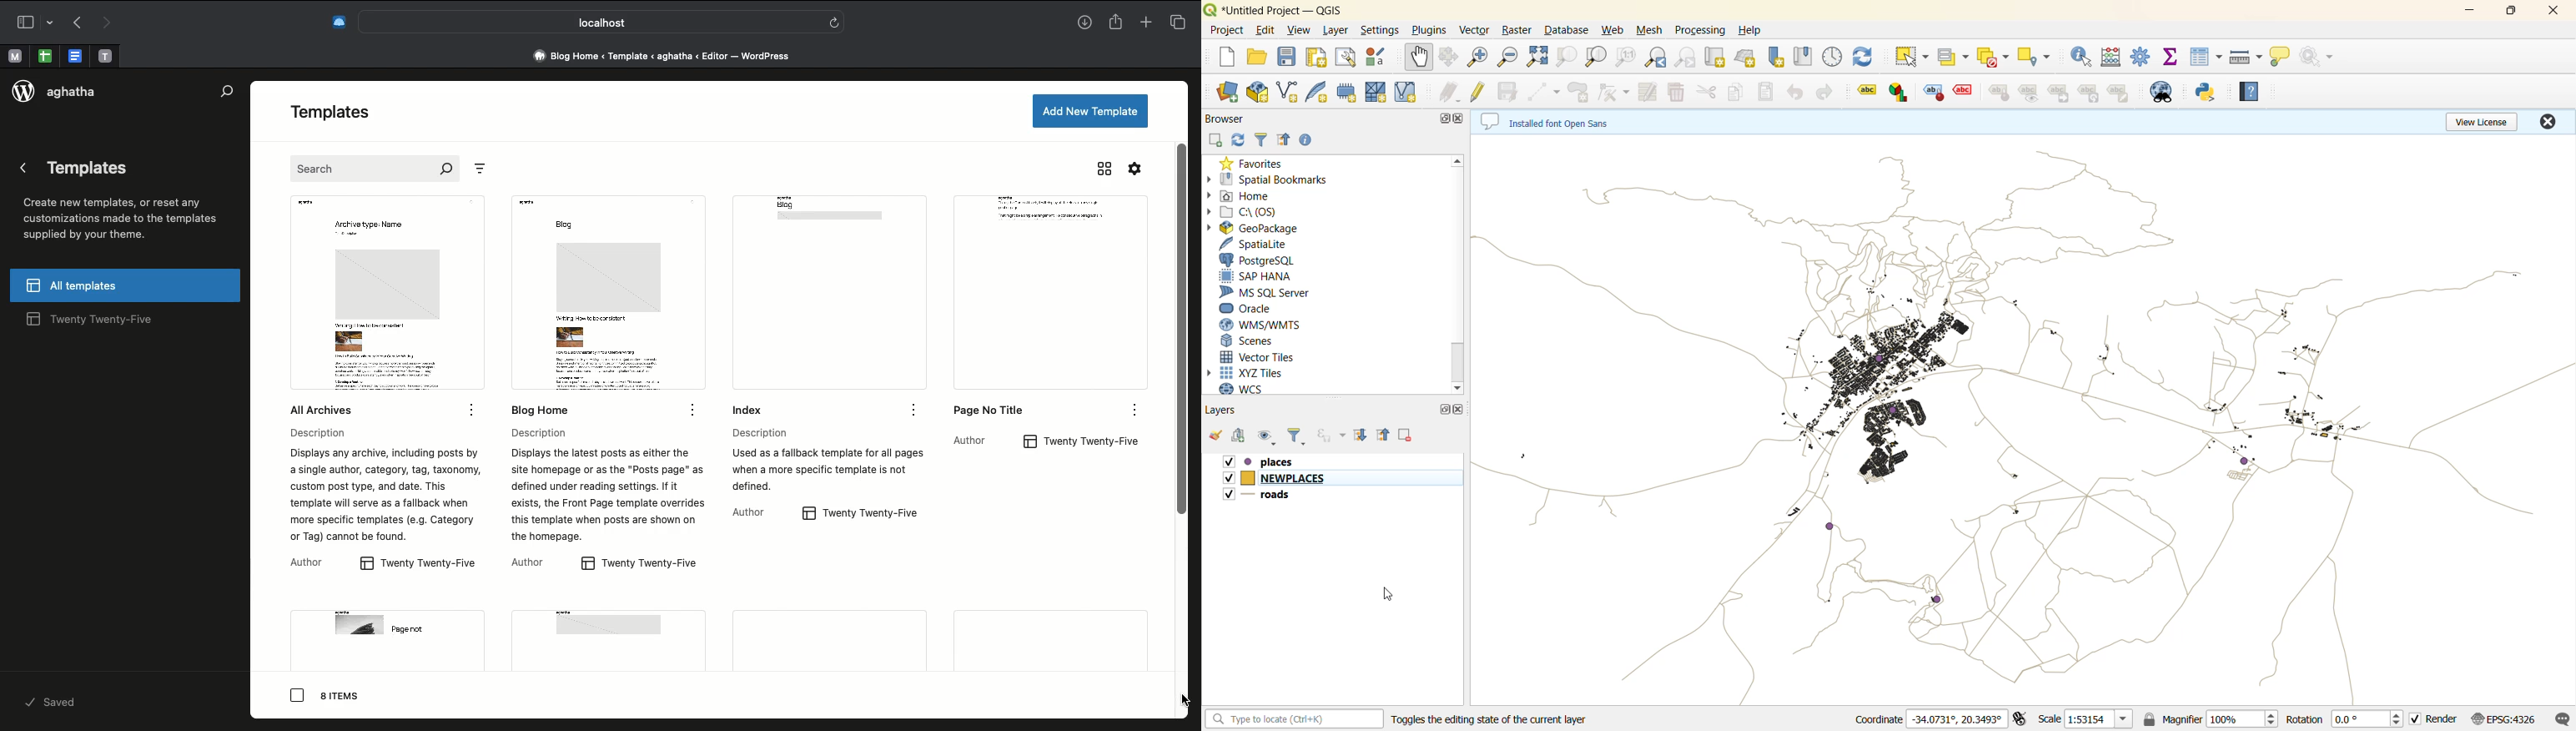 This screenshot has width=2576, height=756. What do you see at coordinates (529, 563) in the screenshot?
I see `AuthorAuthor` at bounding box center [529, 563].